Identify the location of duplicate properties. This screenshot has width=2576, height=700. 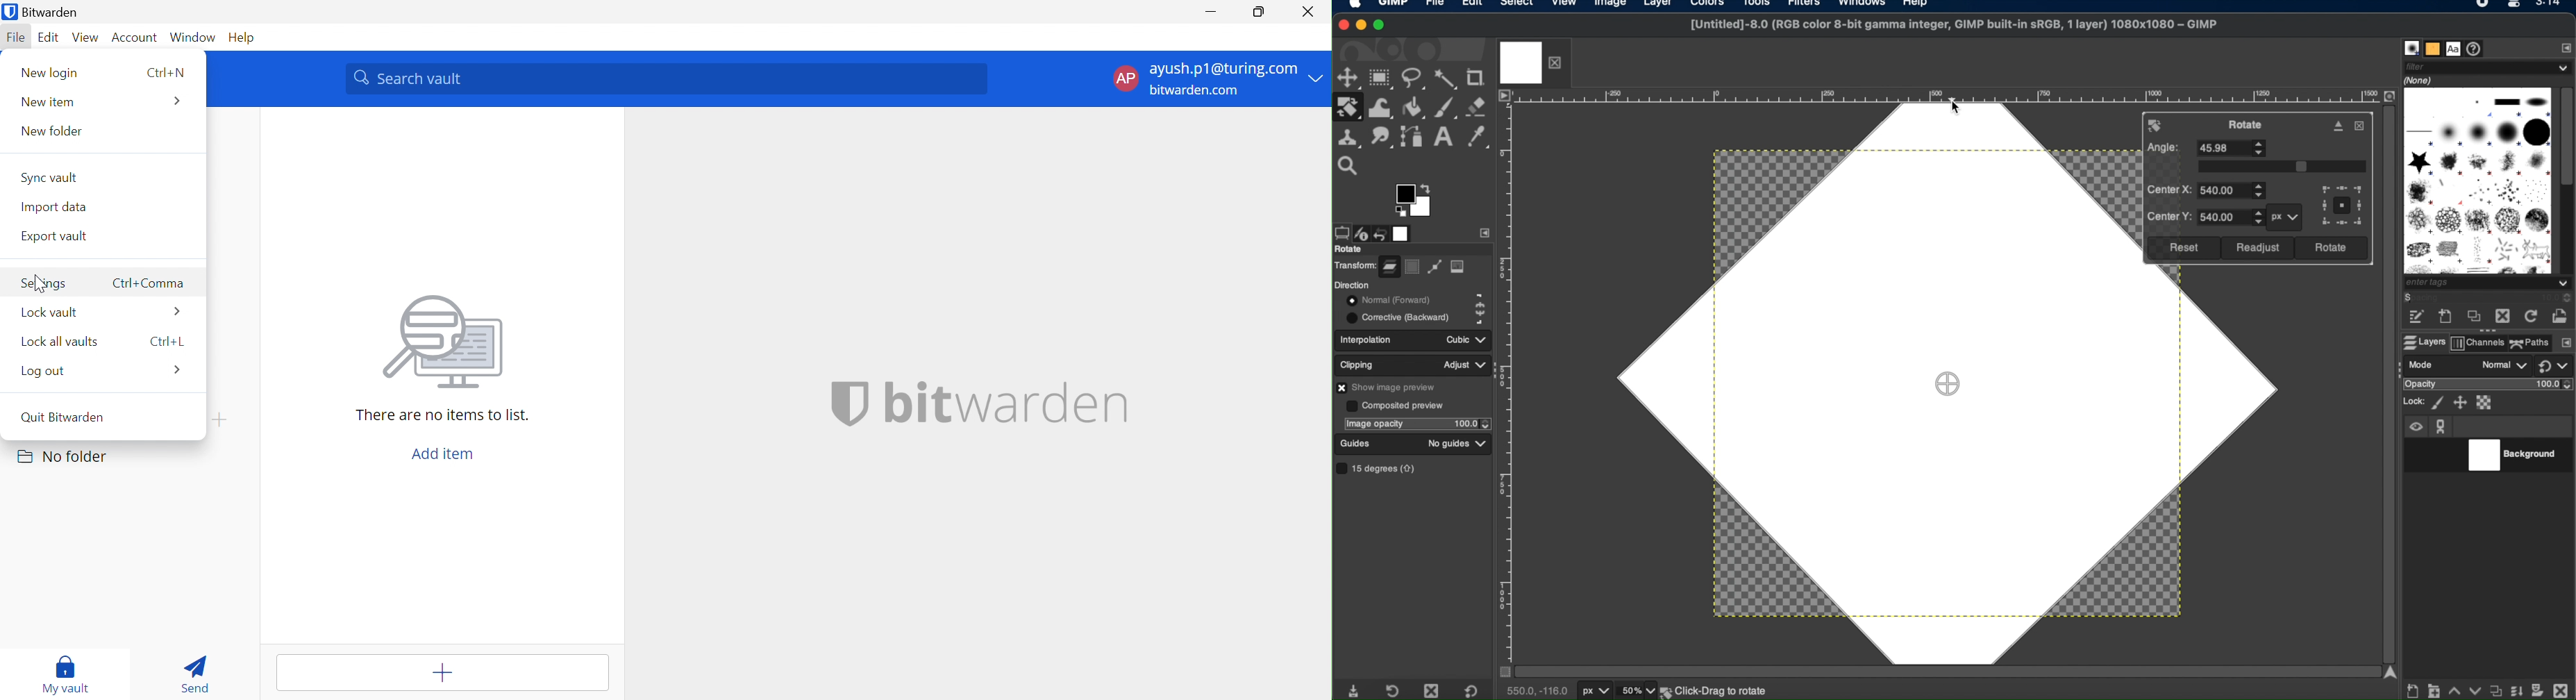
(2494, 688).